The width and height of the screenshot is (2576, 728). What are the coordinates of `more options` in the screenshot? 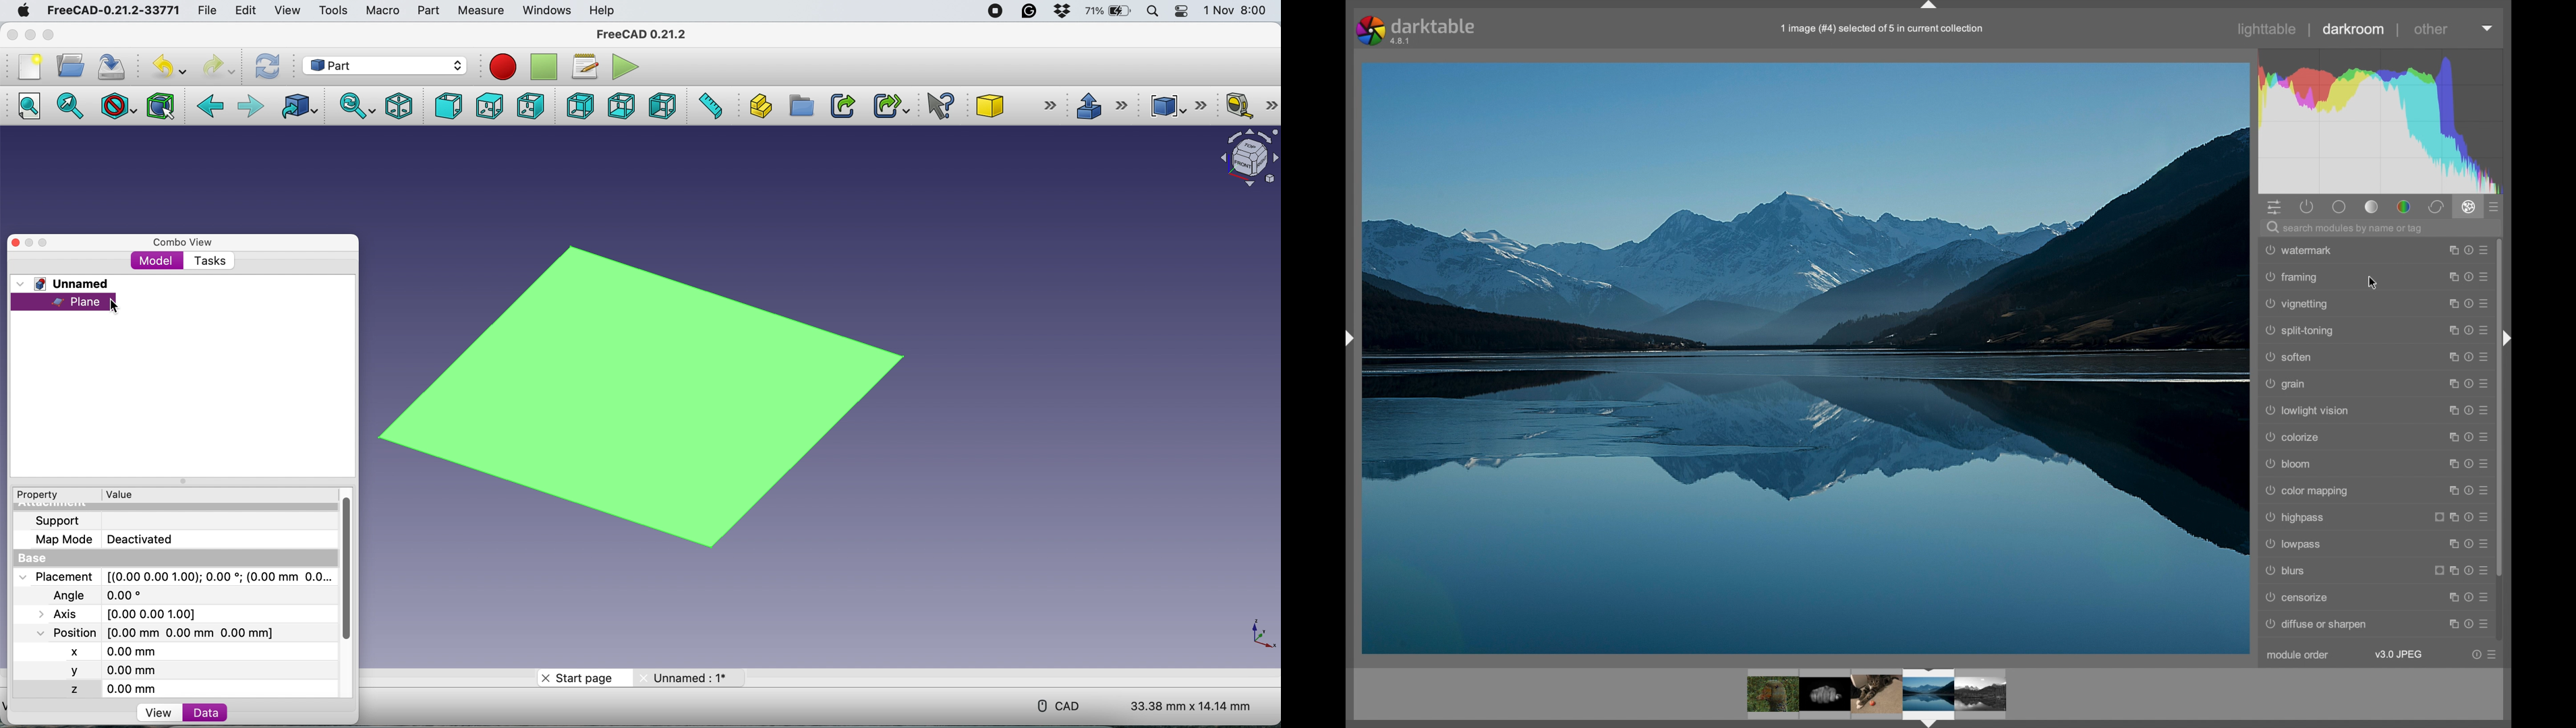 It's located at (2460, 518).